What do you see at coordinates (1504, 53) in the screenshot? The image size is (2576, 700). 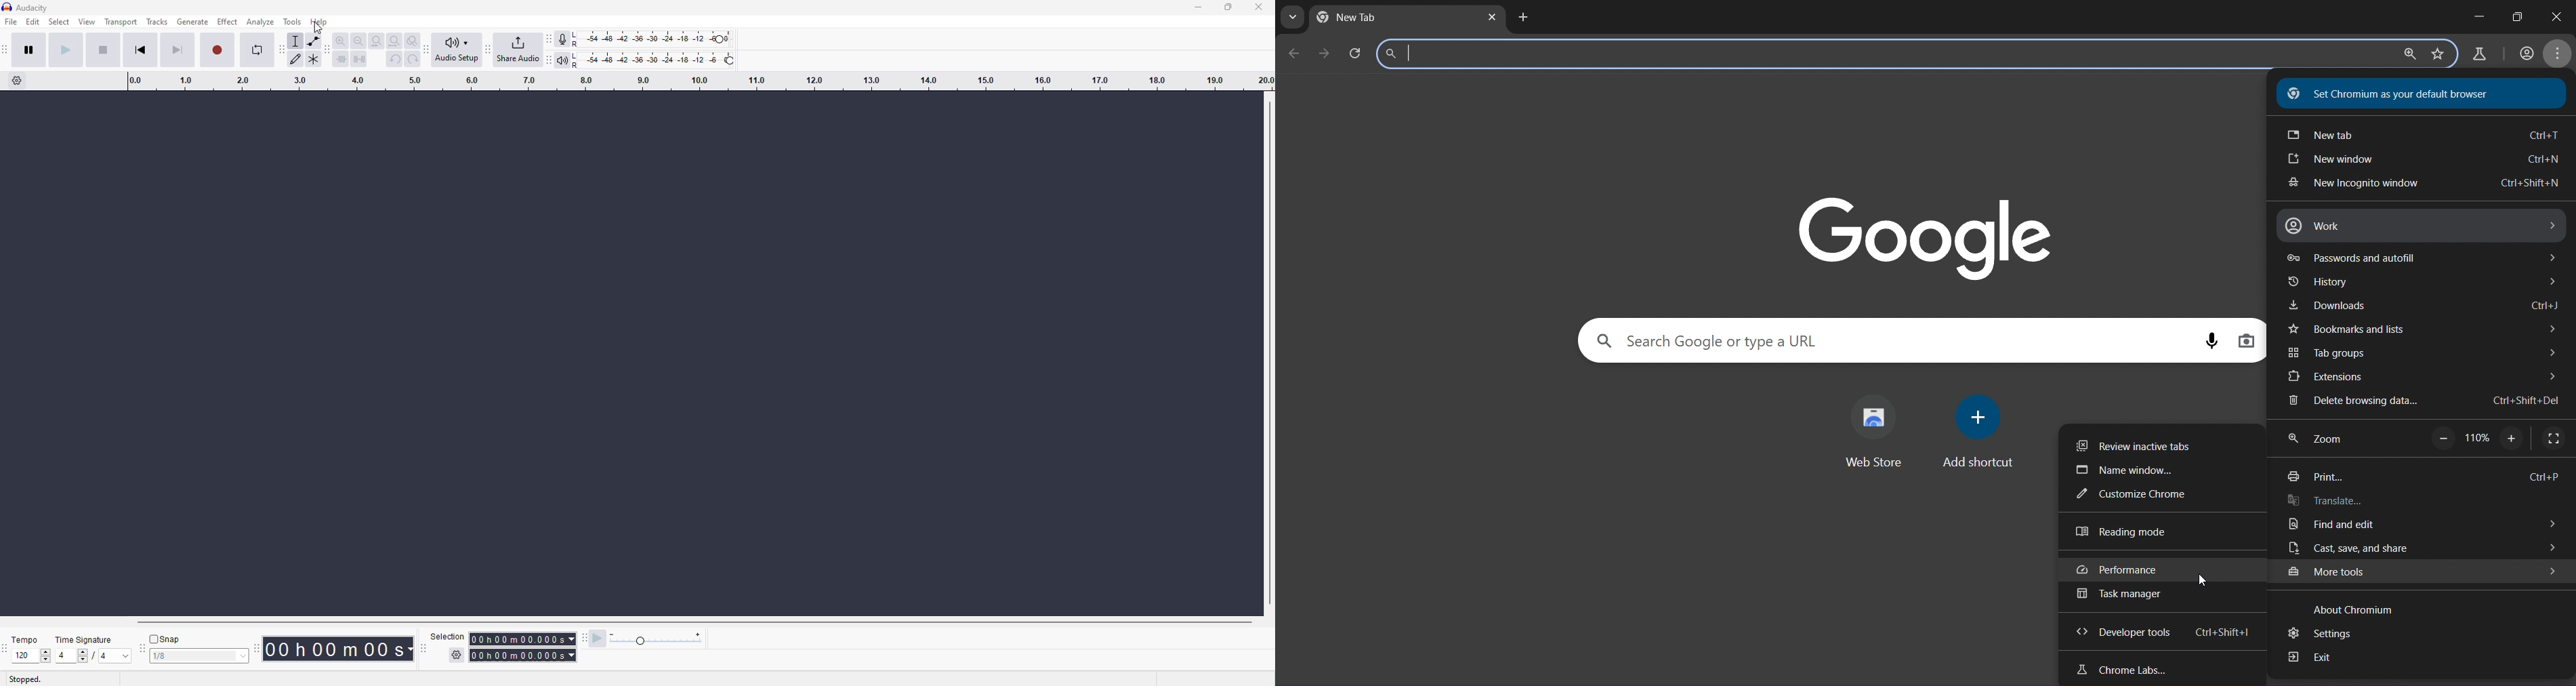 I see `search panel` at bounding box center [1504, 53].